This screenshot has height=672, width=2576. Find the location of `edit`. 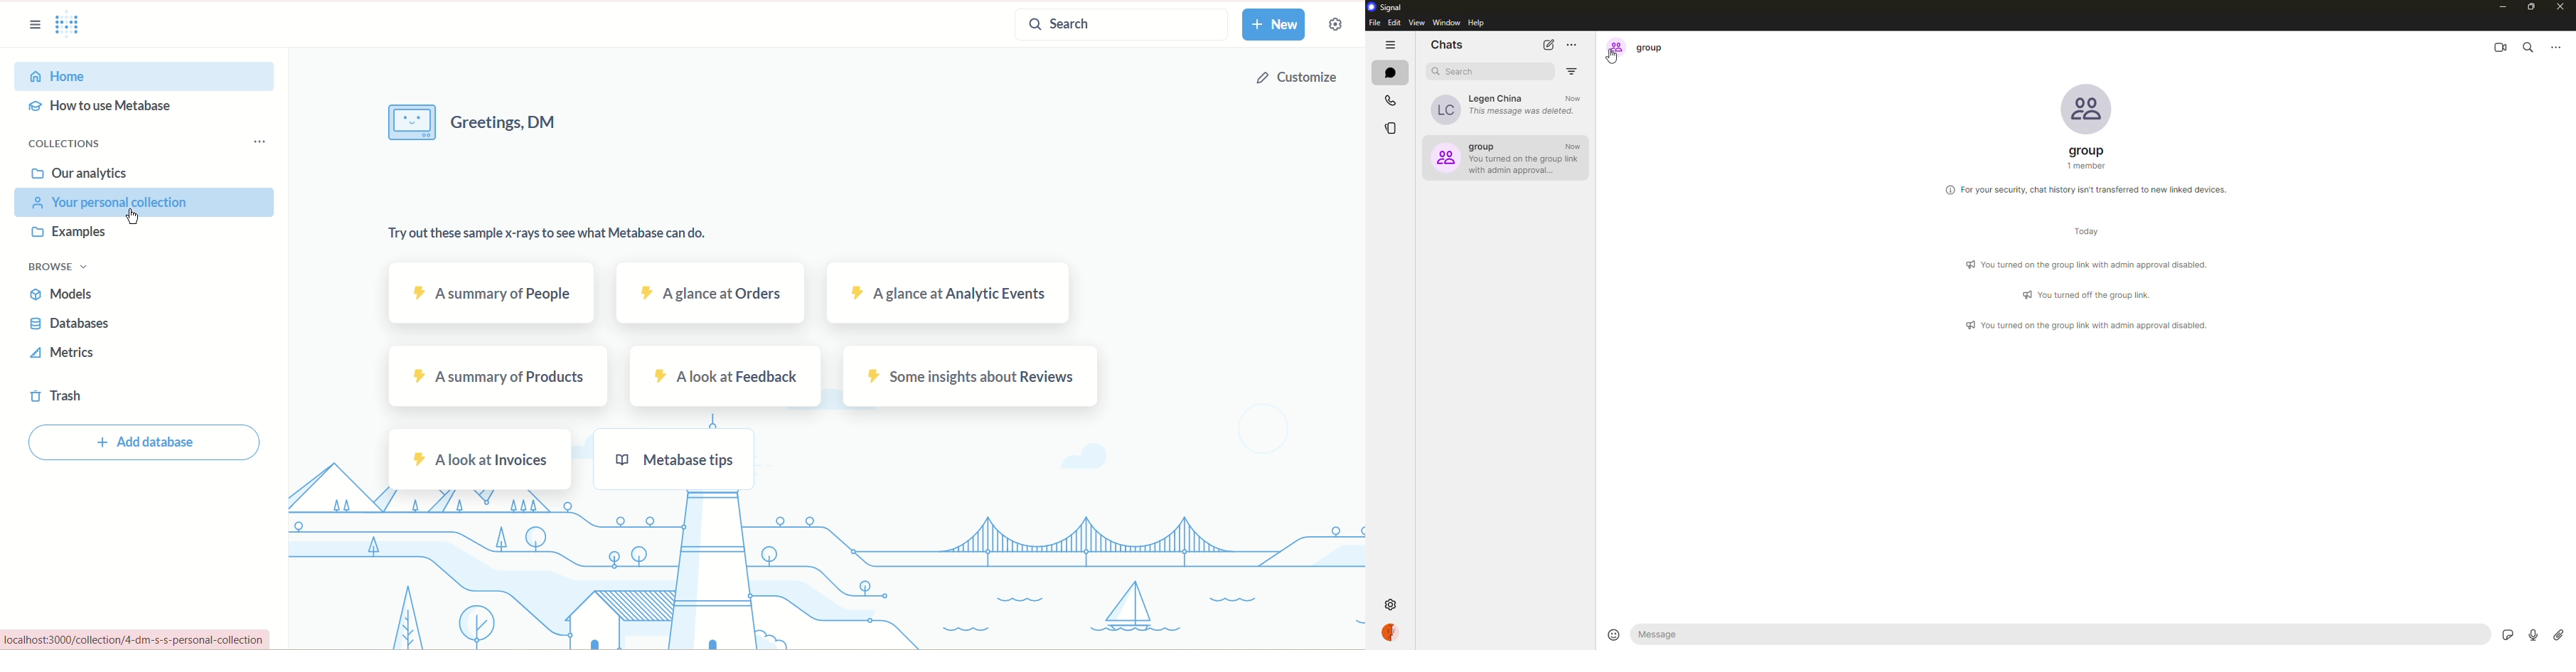

edit is located at coordinates (1394, 23).